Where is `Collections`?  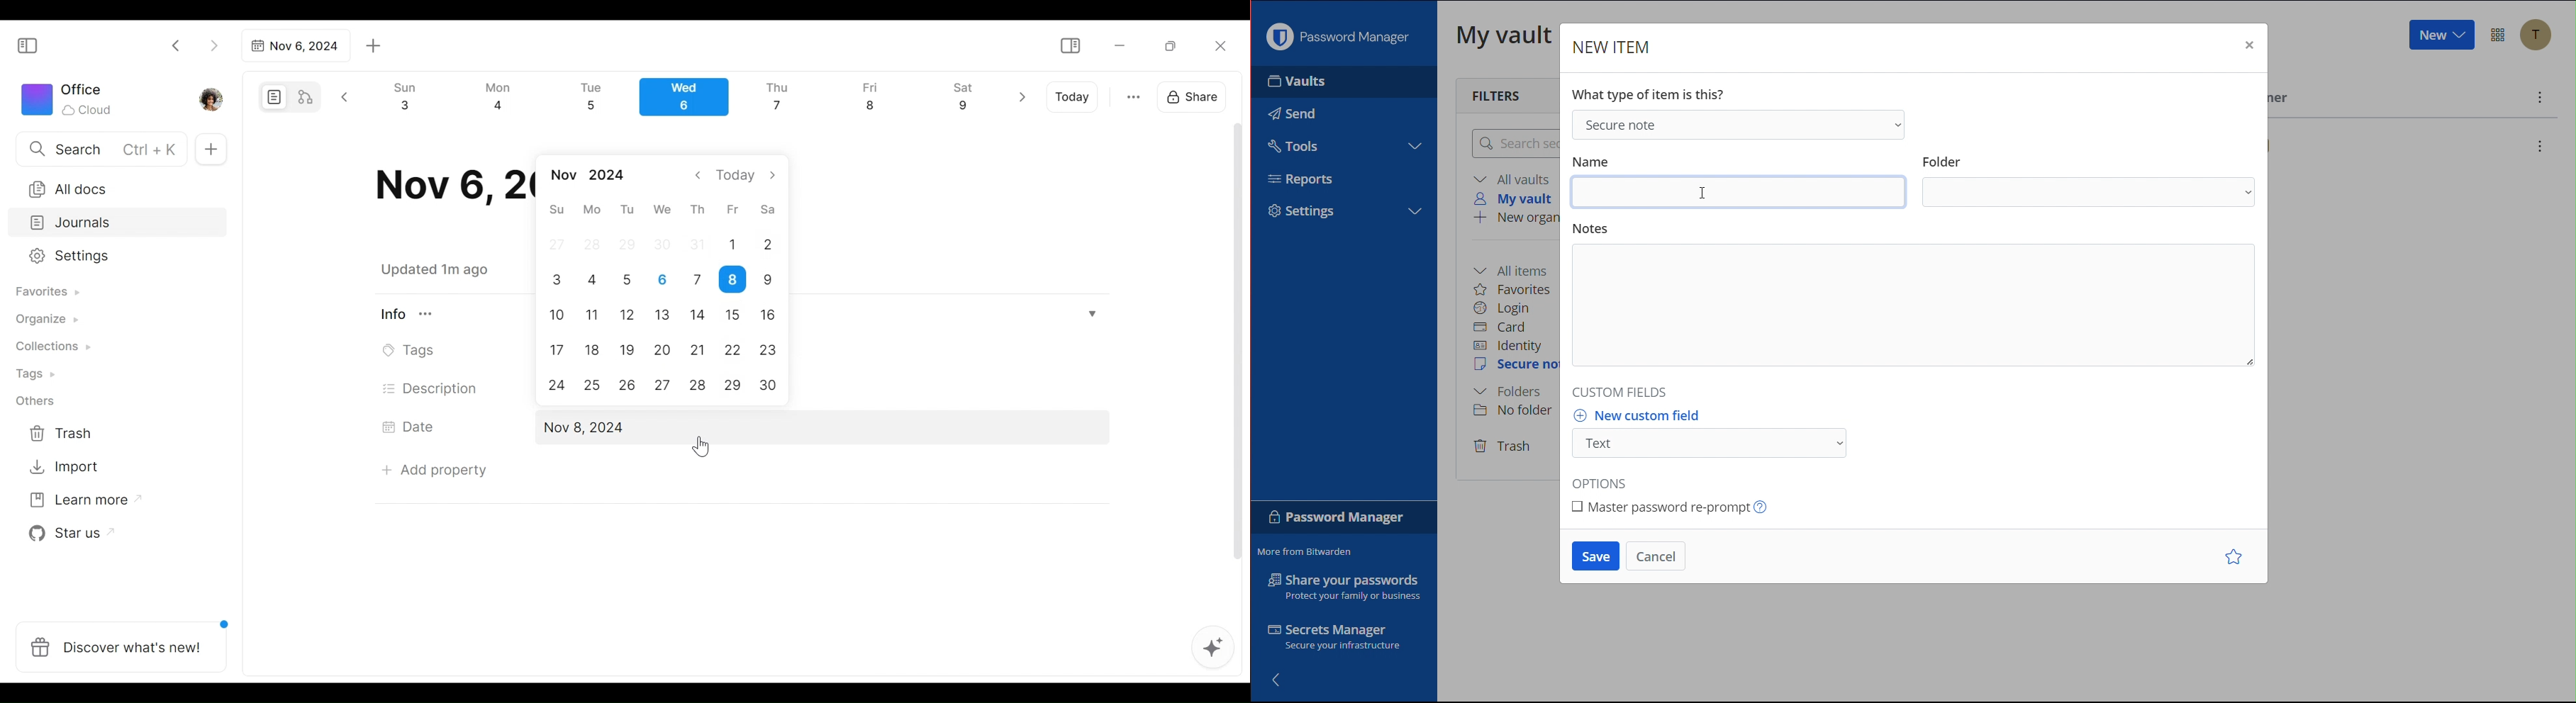 Collections is located at coordinates (51, 348).